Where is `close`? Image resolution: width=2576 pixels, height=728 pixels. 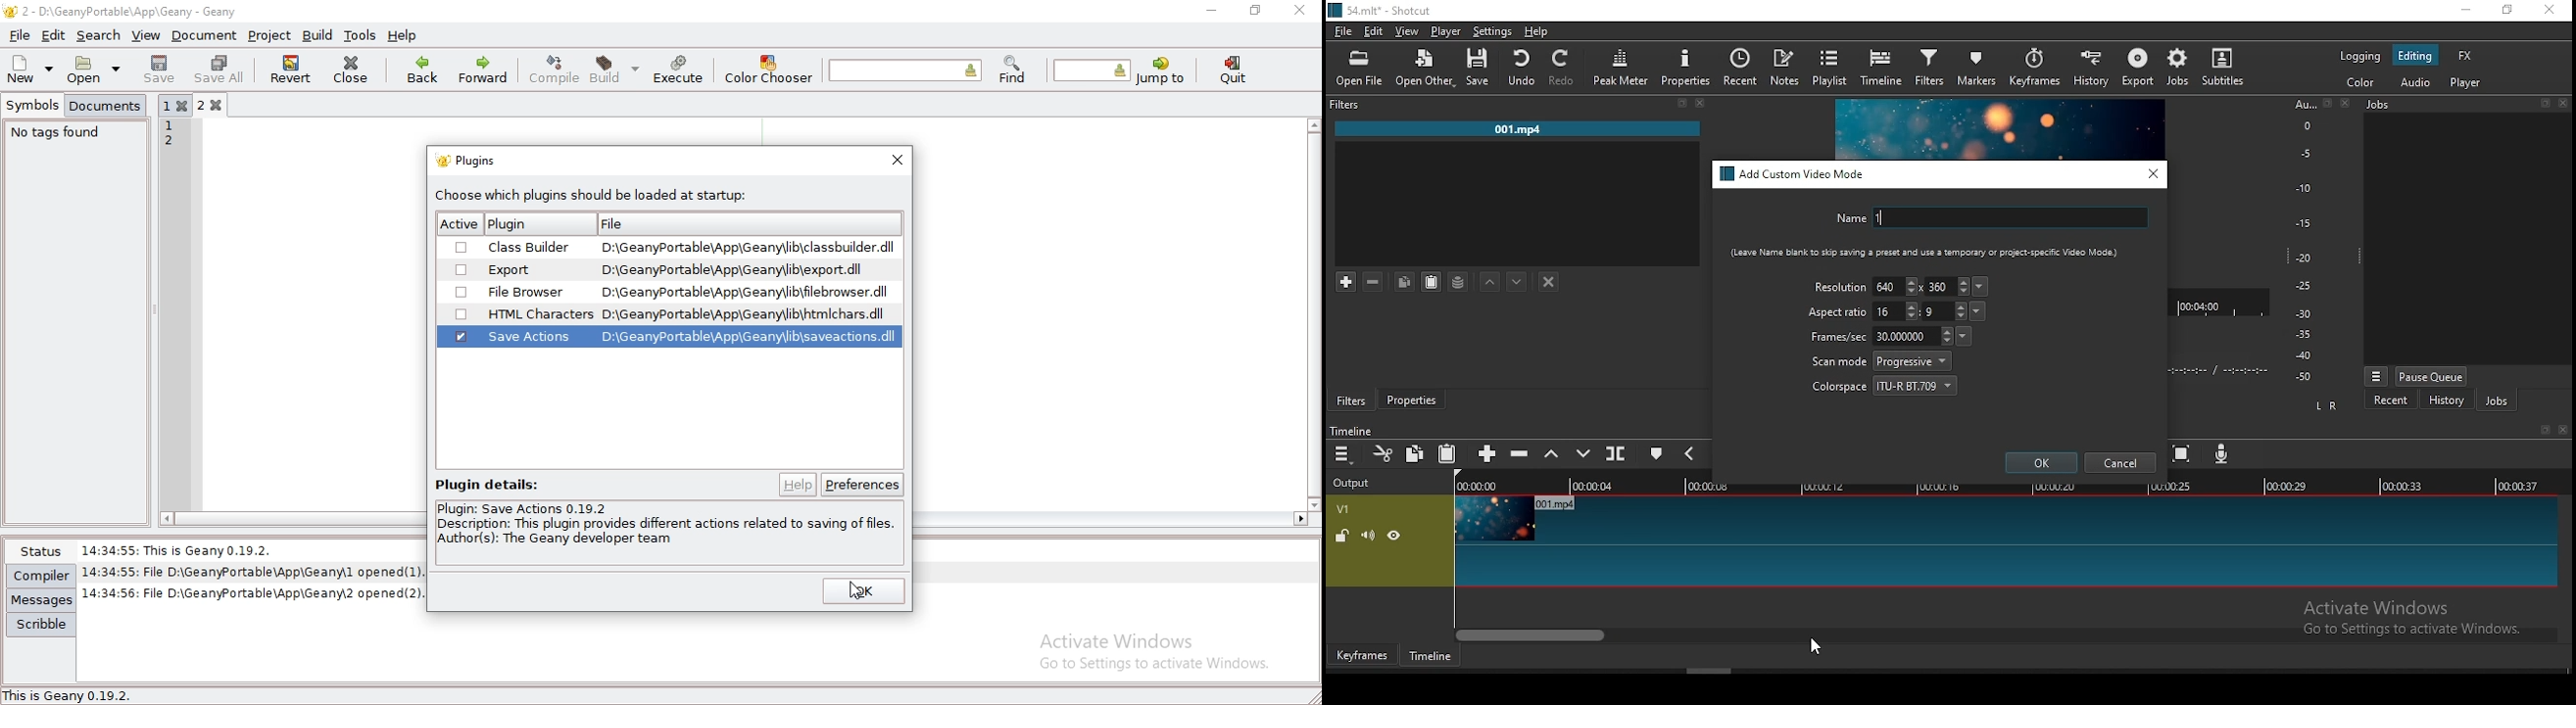 close is located at coordinates (2566, 430).